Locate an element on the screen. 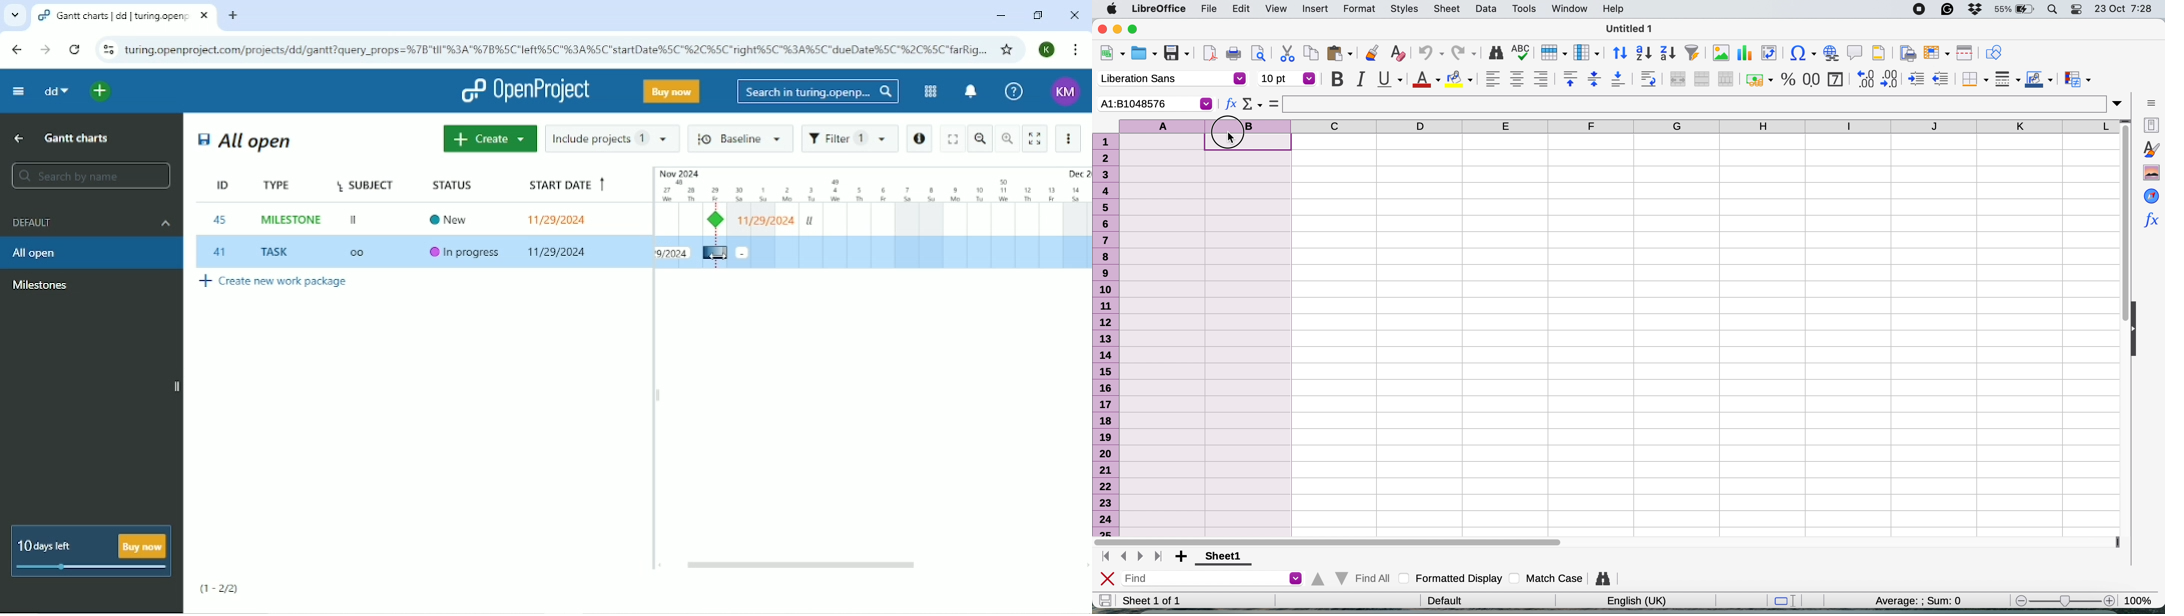 The width and height of the screenshot is (2184, 616). merge is located at coordinates (1702, 79).